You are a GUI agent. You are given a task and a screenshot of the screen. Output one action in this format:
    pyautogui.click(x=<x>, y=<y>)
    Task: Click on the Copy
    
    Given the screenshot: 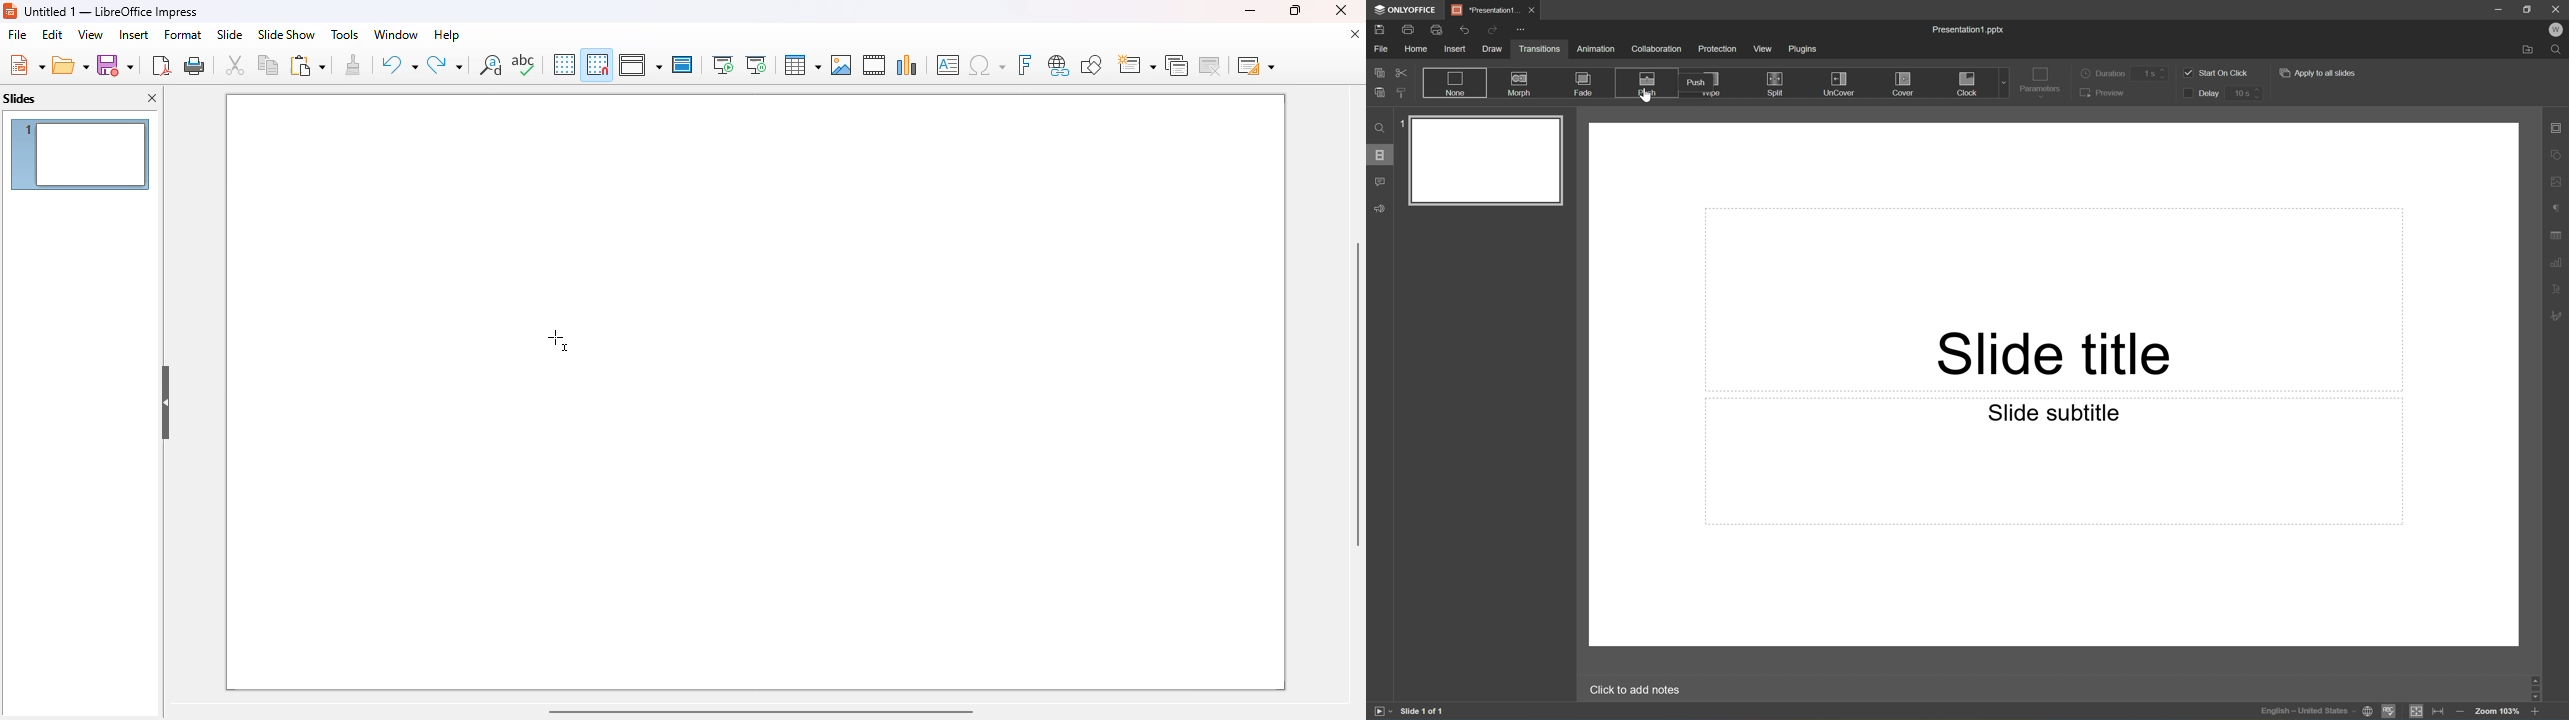 What is the action you would take?
    pyautogui.click(x=1379, y=72)
    